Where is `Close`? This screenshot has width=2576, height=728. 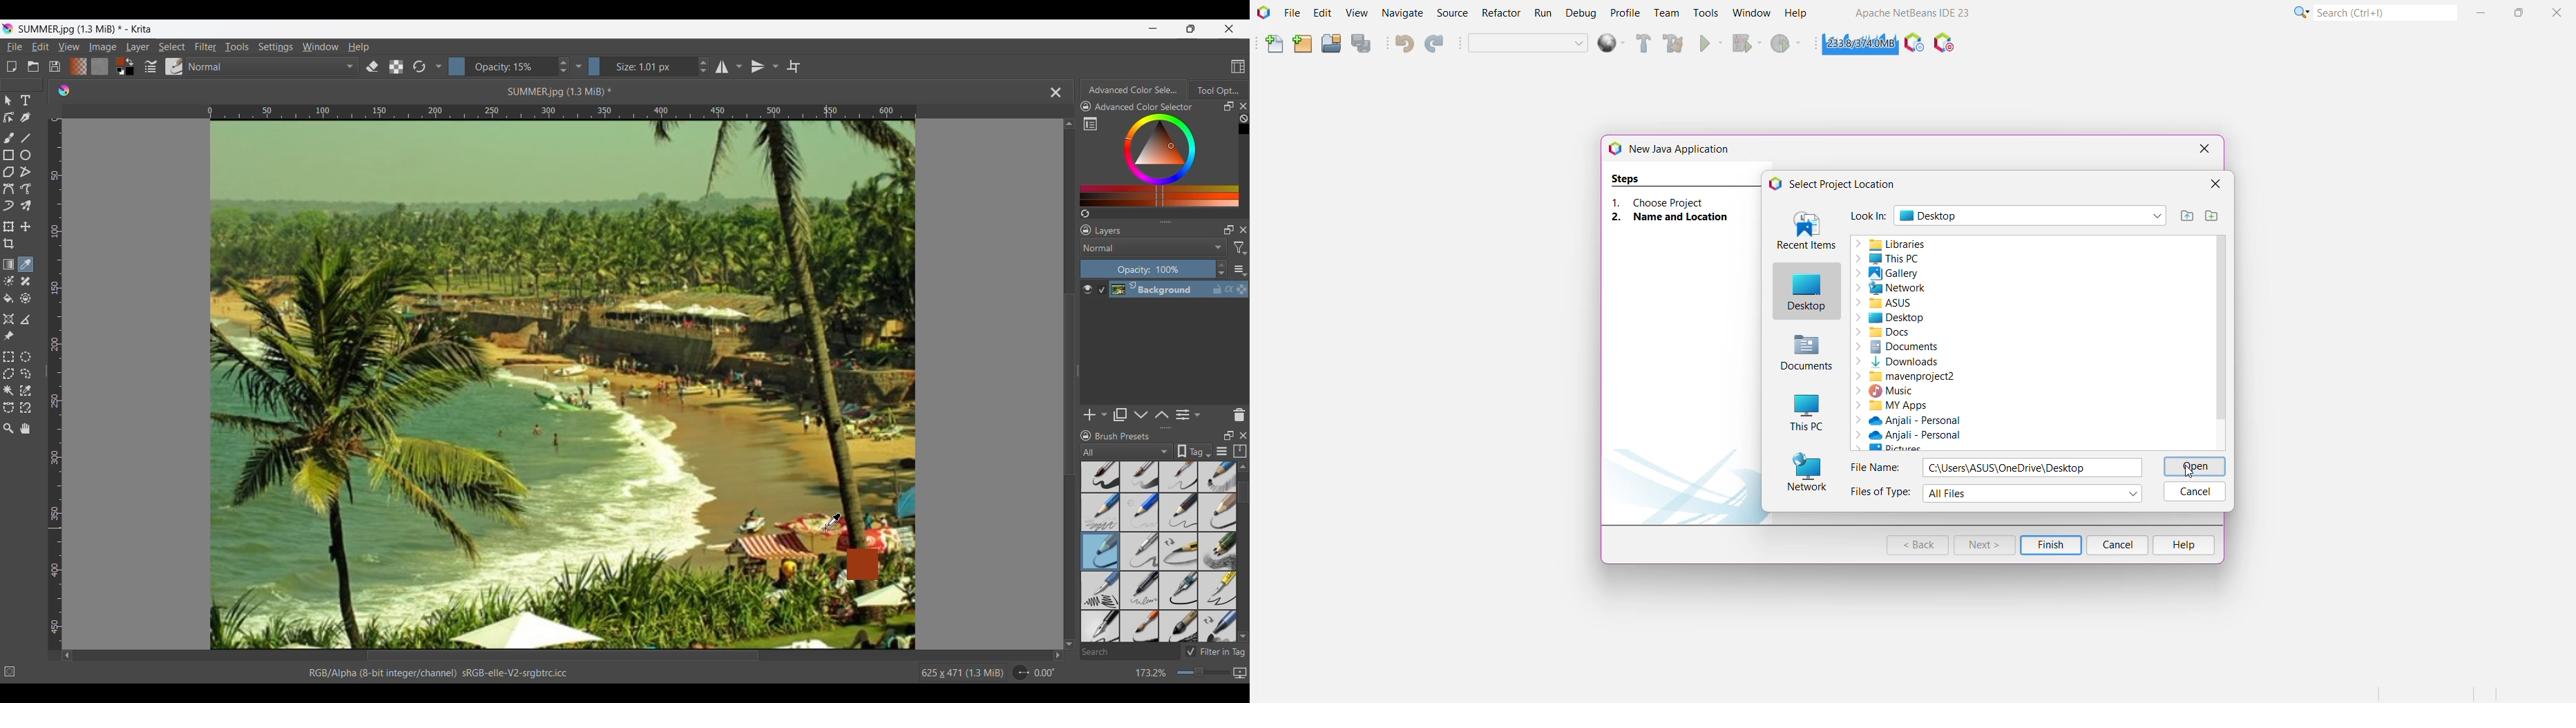 Close is located at coordinates (1244, 435).